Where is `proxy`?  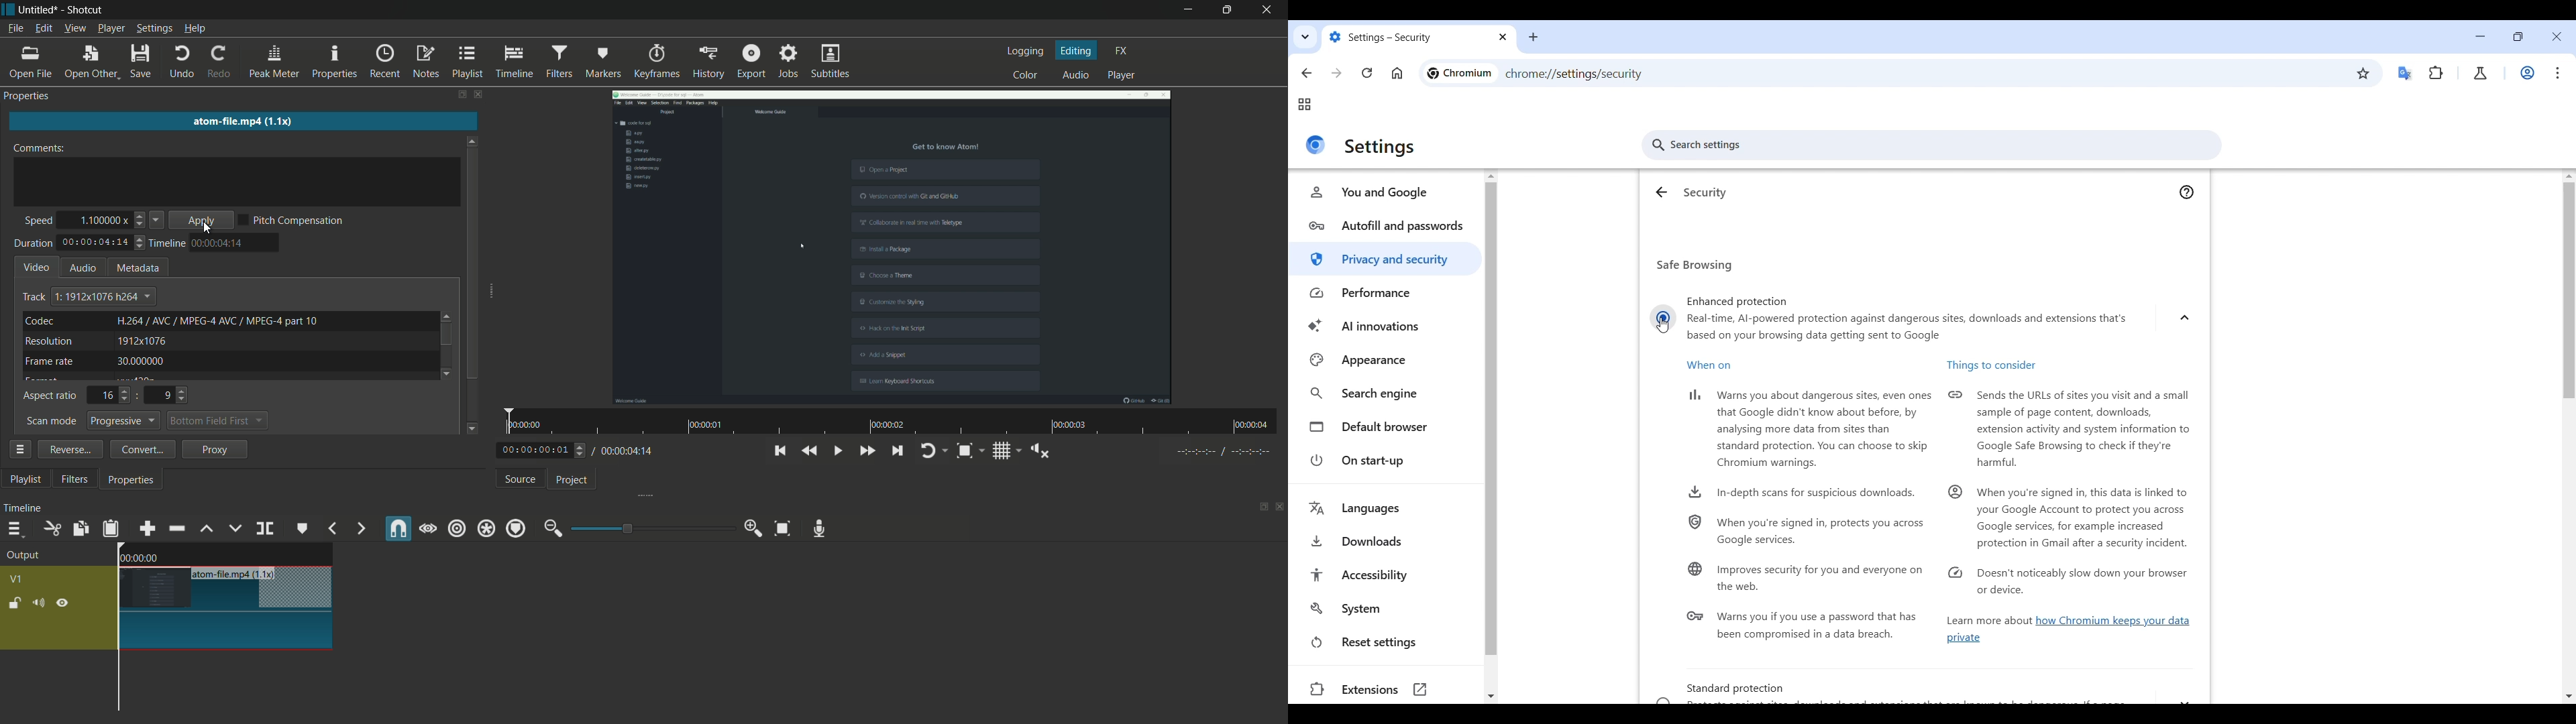
proxy is located at coordinates (216, 450).